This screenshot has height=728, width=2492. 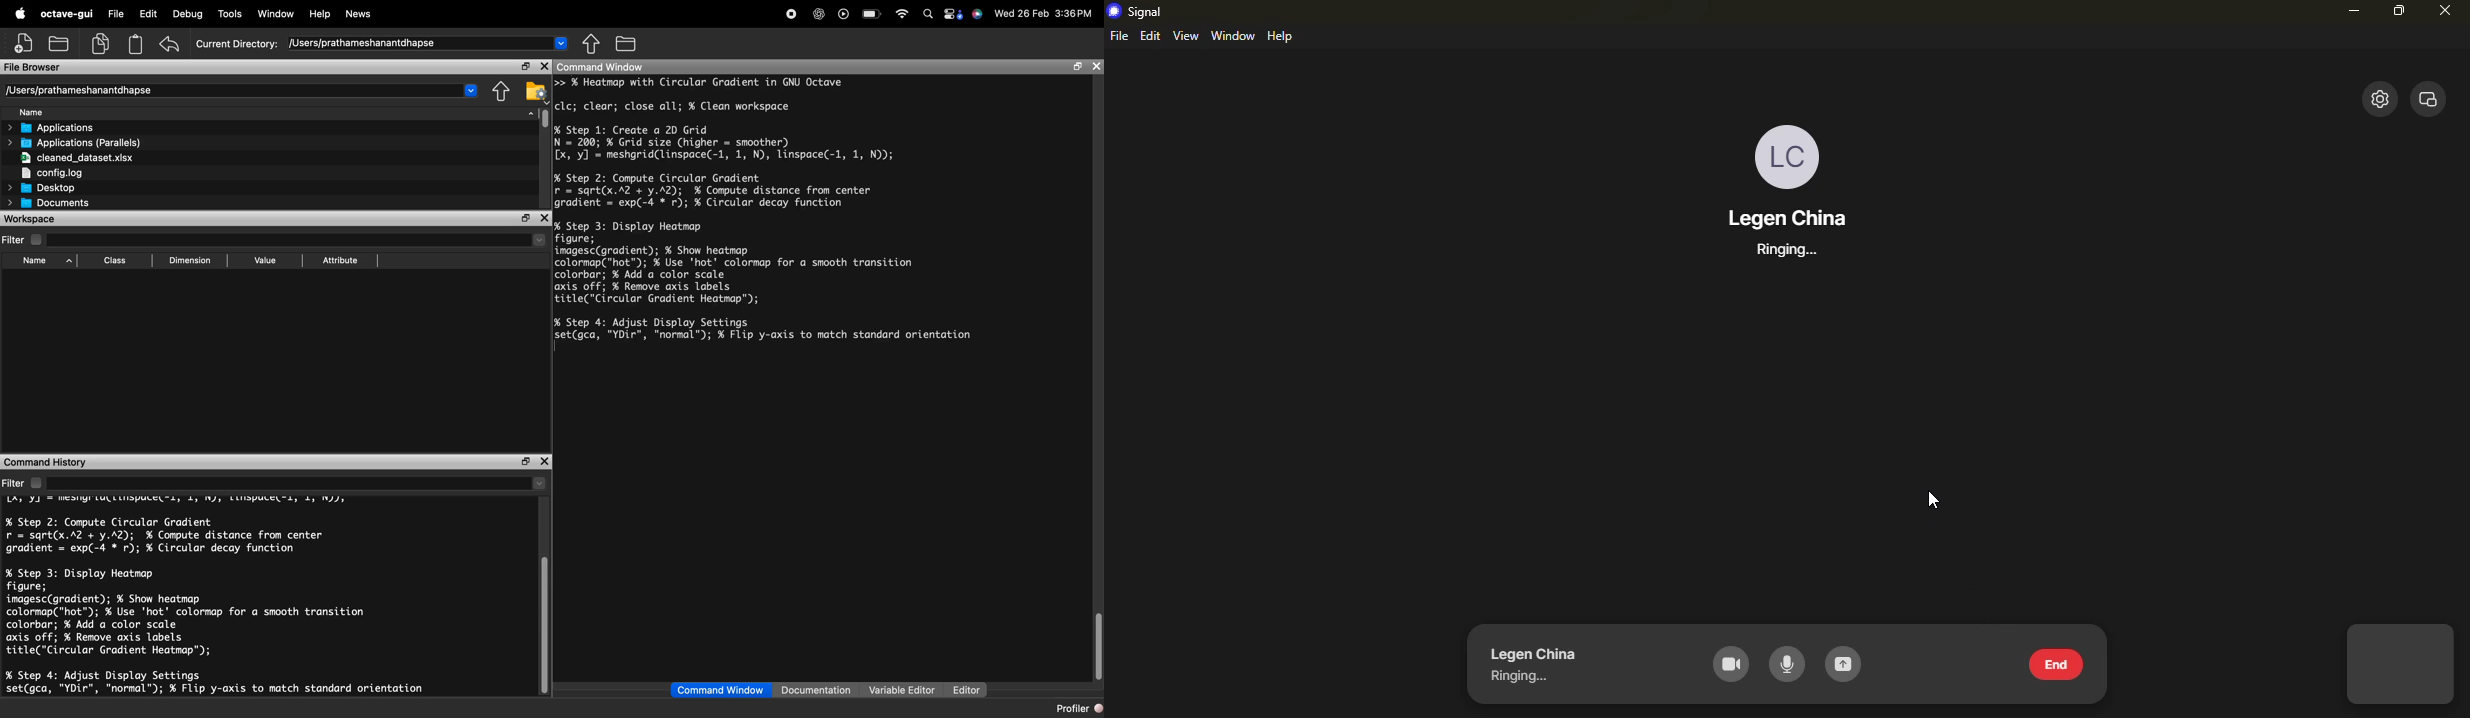 I want to click on window, so click(x=1233, y=35).